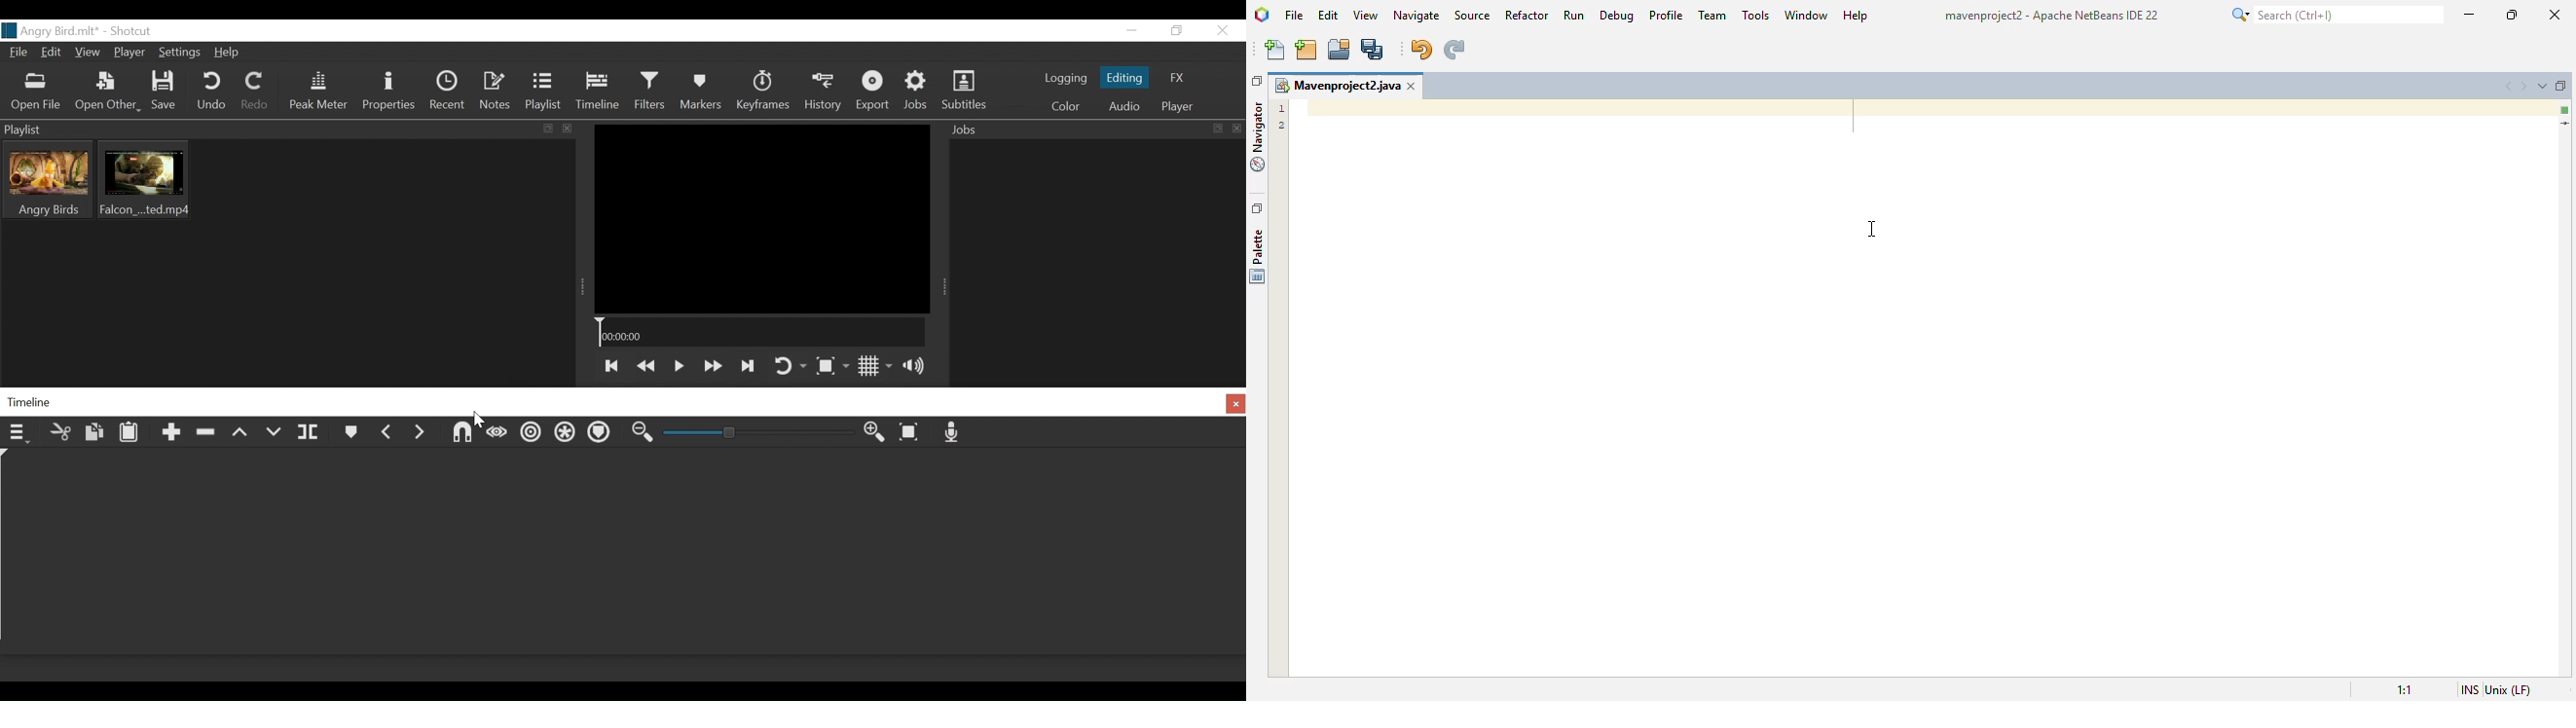  What do you see at coordinates (643, 435) in the screenshot?
I see `Zoom timeline in` at bounding box center [643, 435].